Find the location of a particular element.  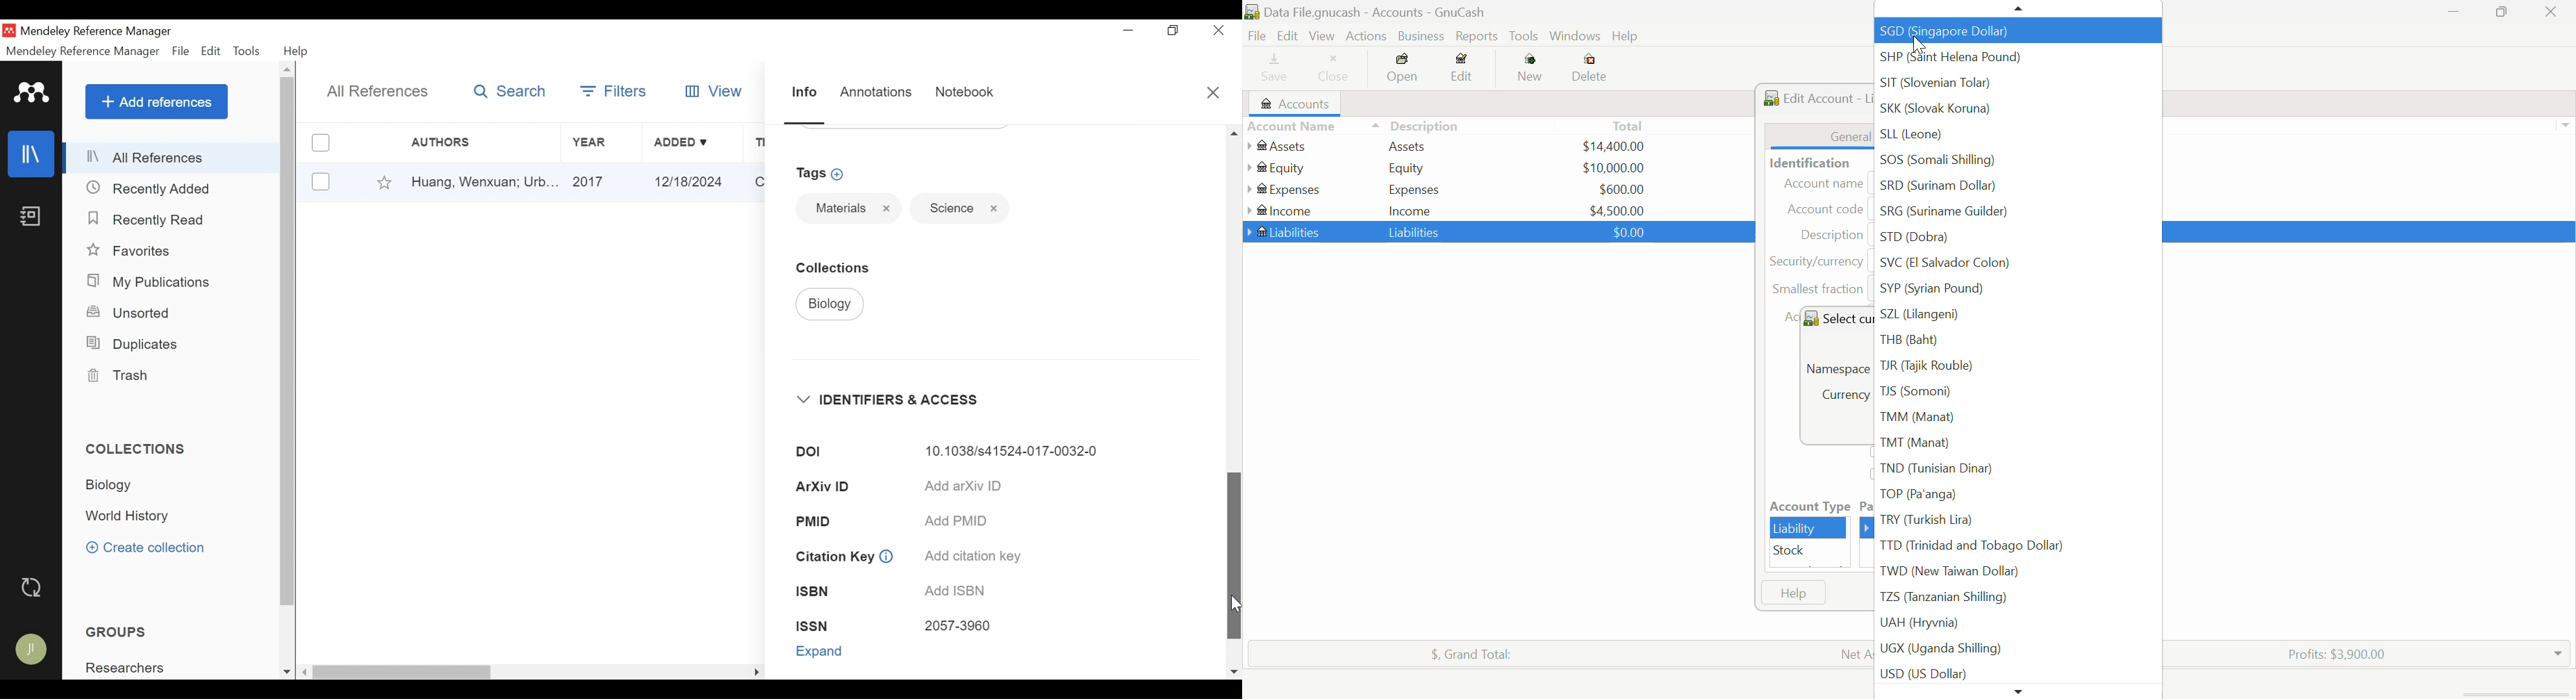

Cursor is located at coordinates (1235, 605).